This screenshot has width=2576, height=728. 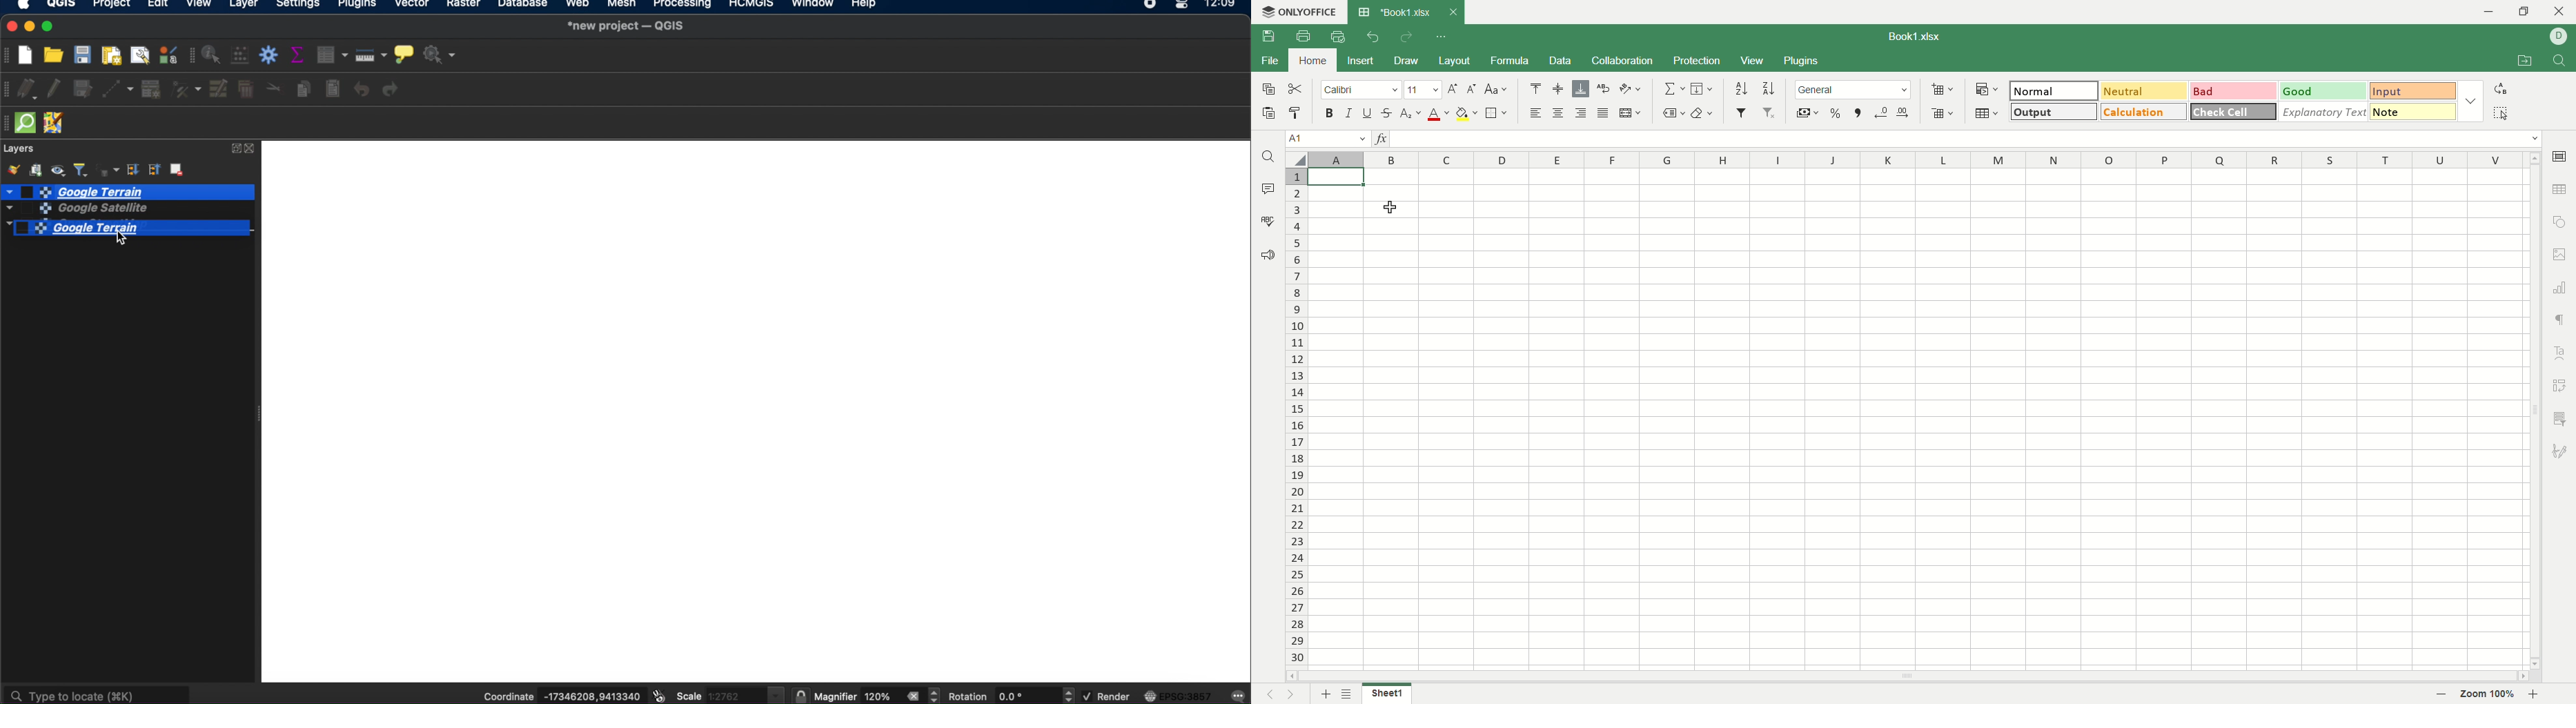 I want to click on currency style, so click(x=1809, y=114).